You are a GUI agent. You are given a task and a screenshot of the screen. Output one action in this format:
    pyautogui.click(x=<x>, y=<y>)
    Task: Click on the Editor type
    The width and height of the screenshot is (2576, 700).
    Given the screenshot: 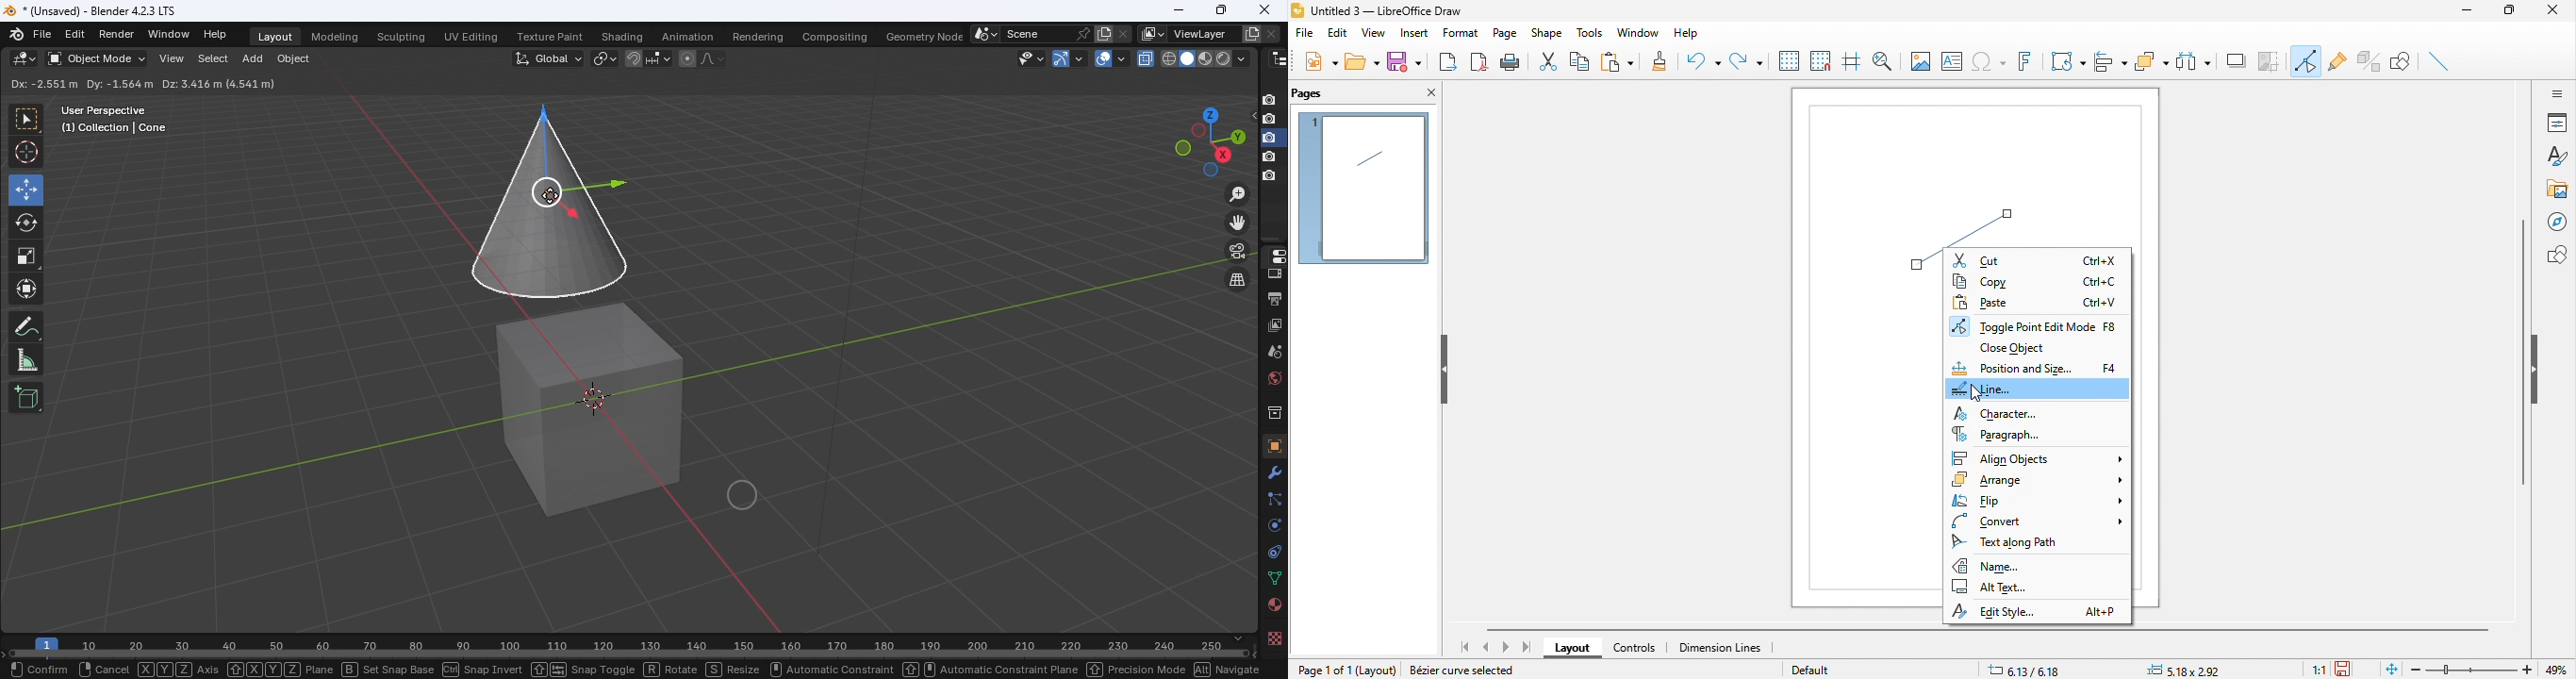 What is the action you would take?
    pyautogui.click(x=1279, y=57)
    